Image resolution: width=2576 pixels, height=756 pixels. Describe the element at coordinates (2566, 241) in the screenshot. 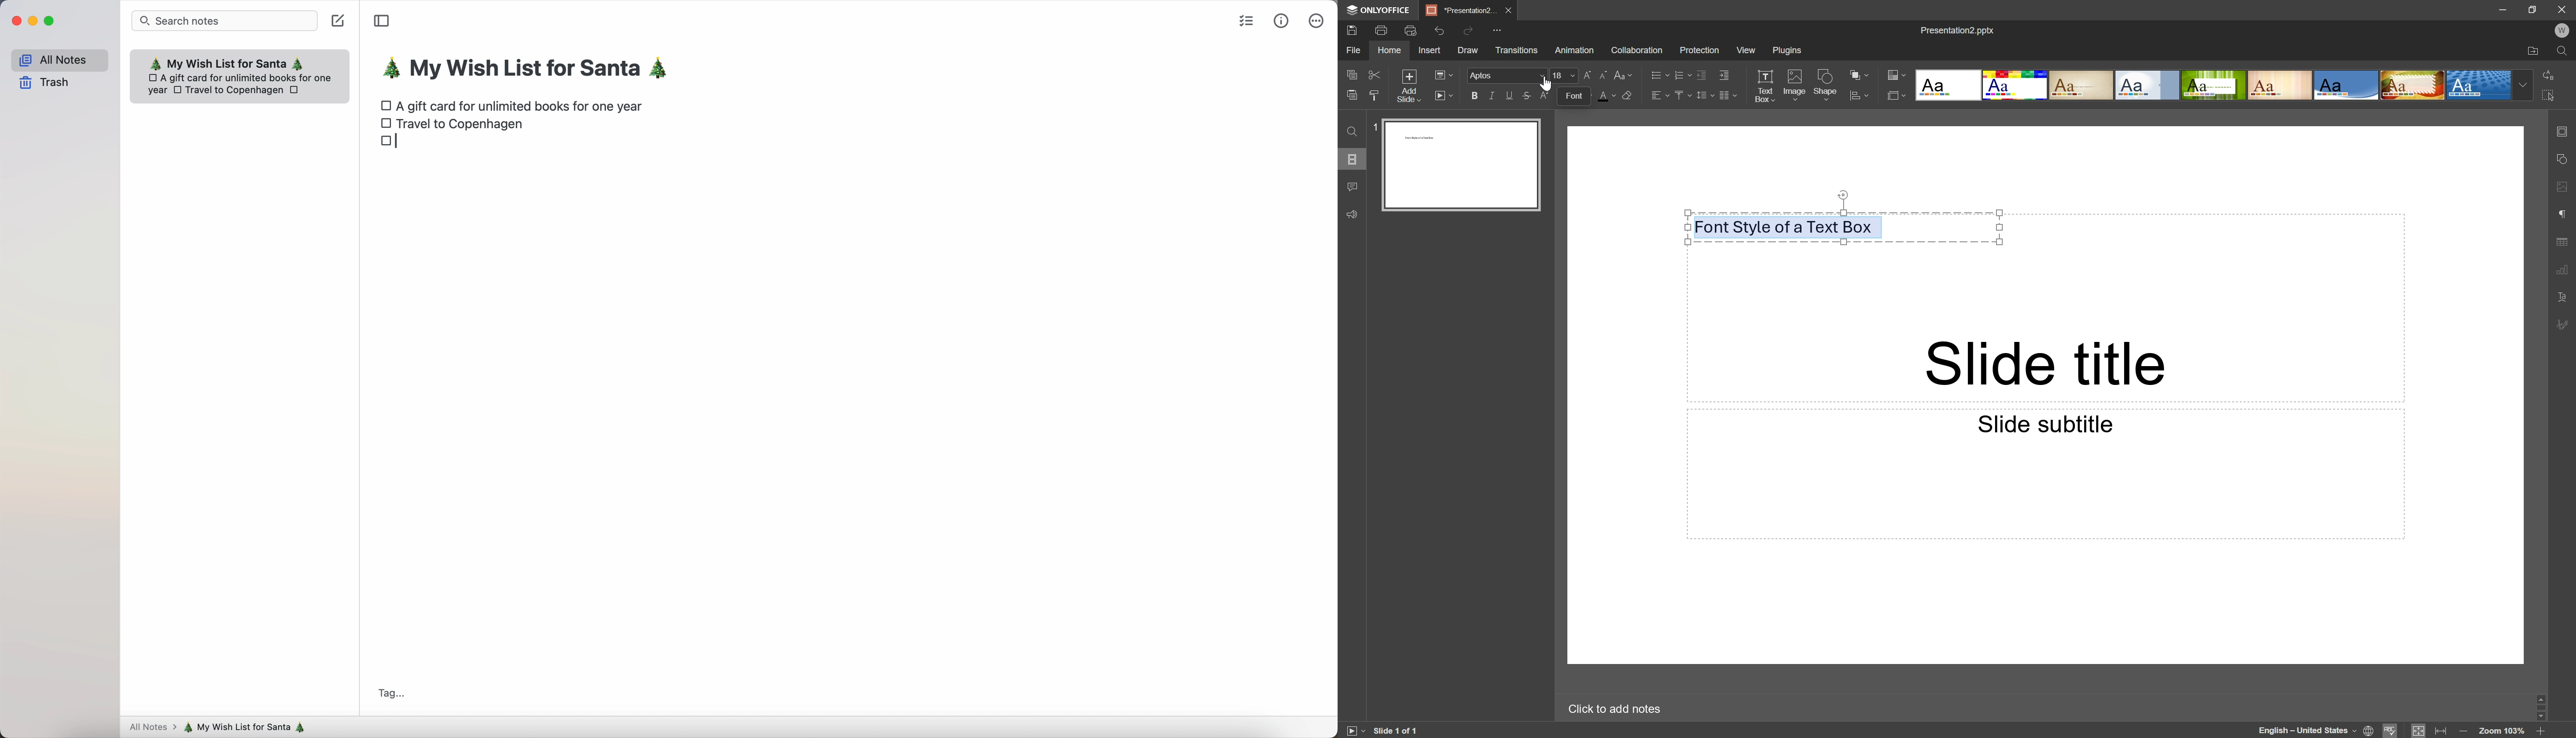

I see `Table settings` at that location.